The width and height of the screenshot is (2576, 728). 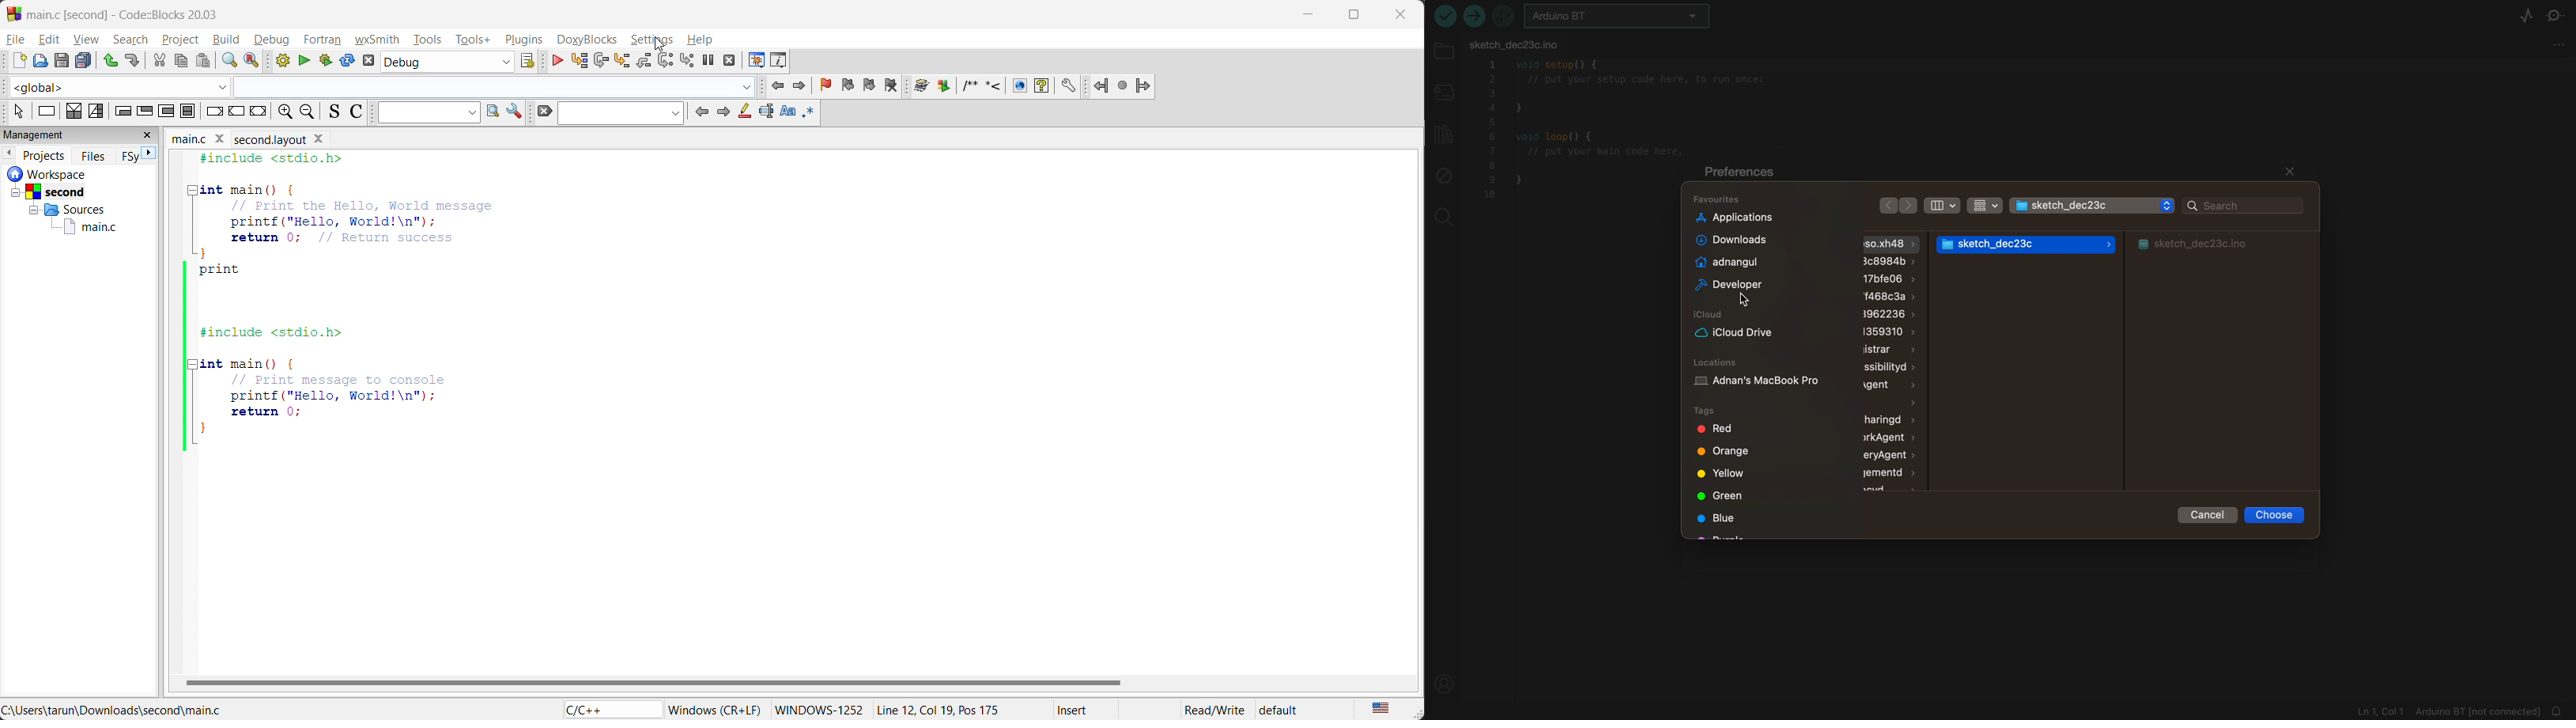 What do you see at coordinates (13, 111) in the screenshot?
I see `select` at bounding box center [13, 111].